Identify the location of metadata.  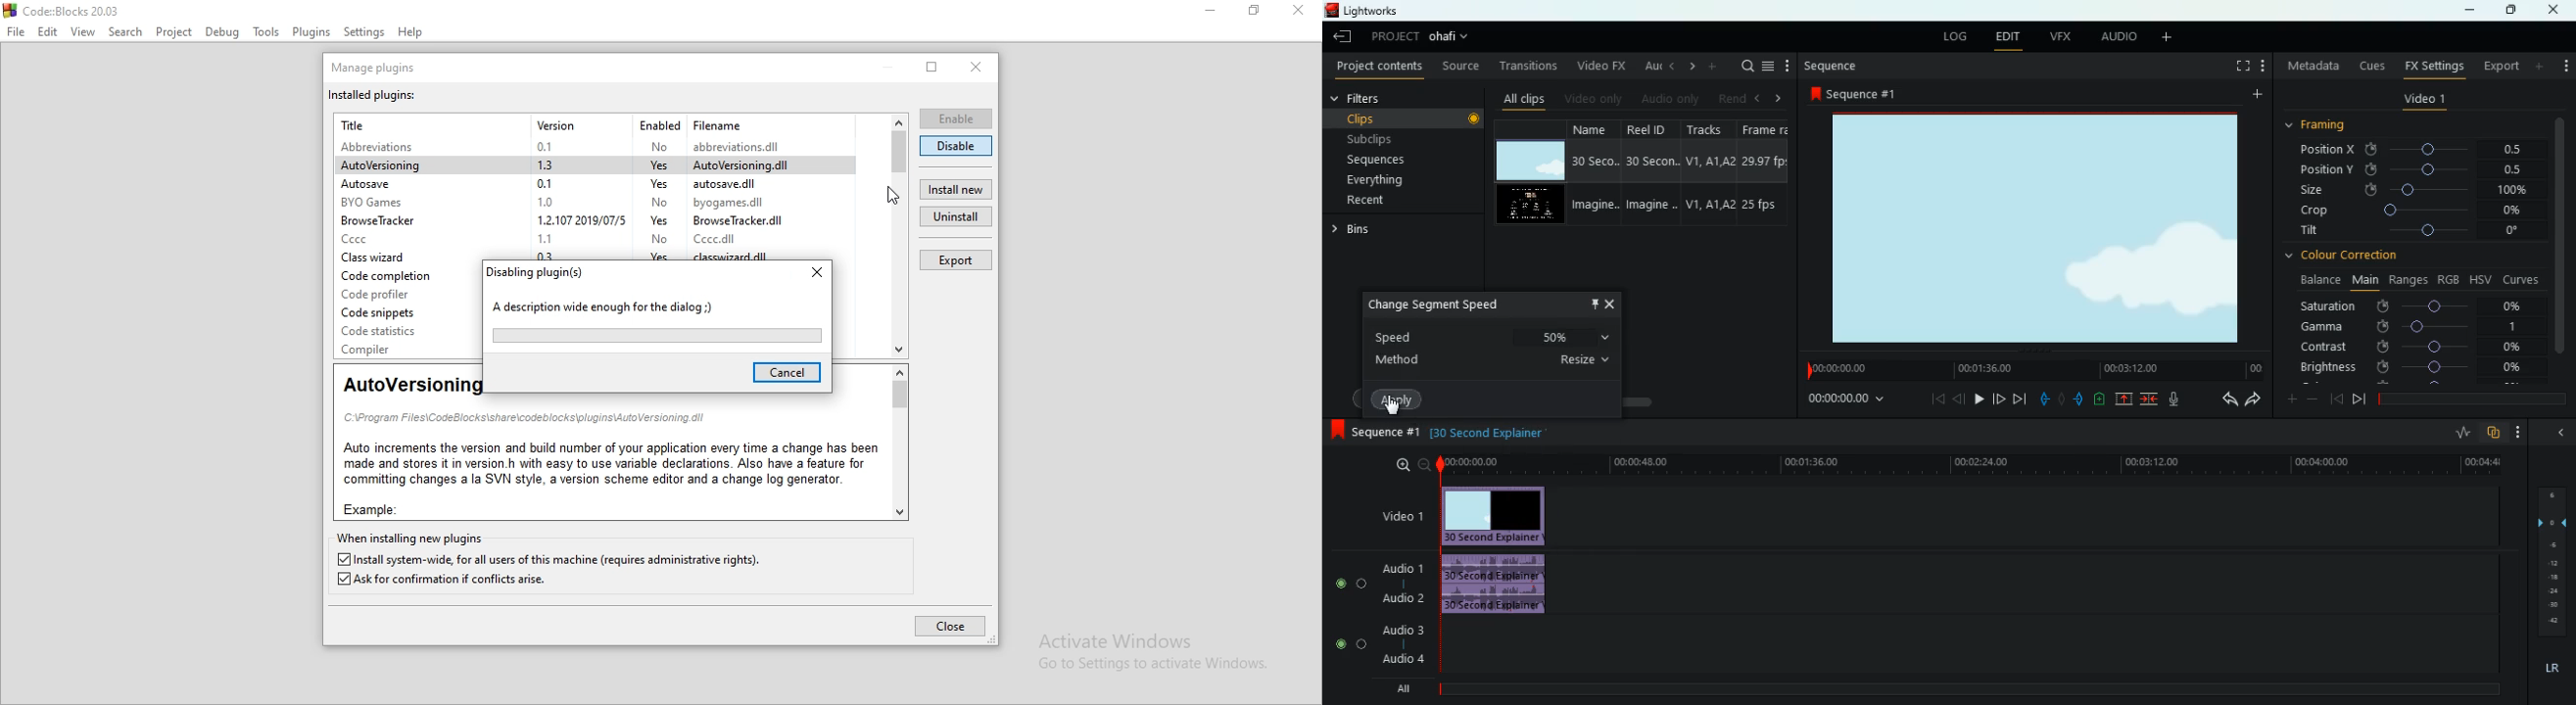
(2311, 68).